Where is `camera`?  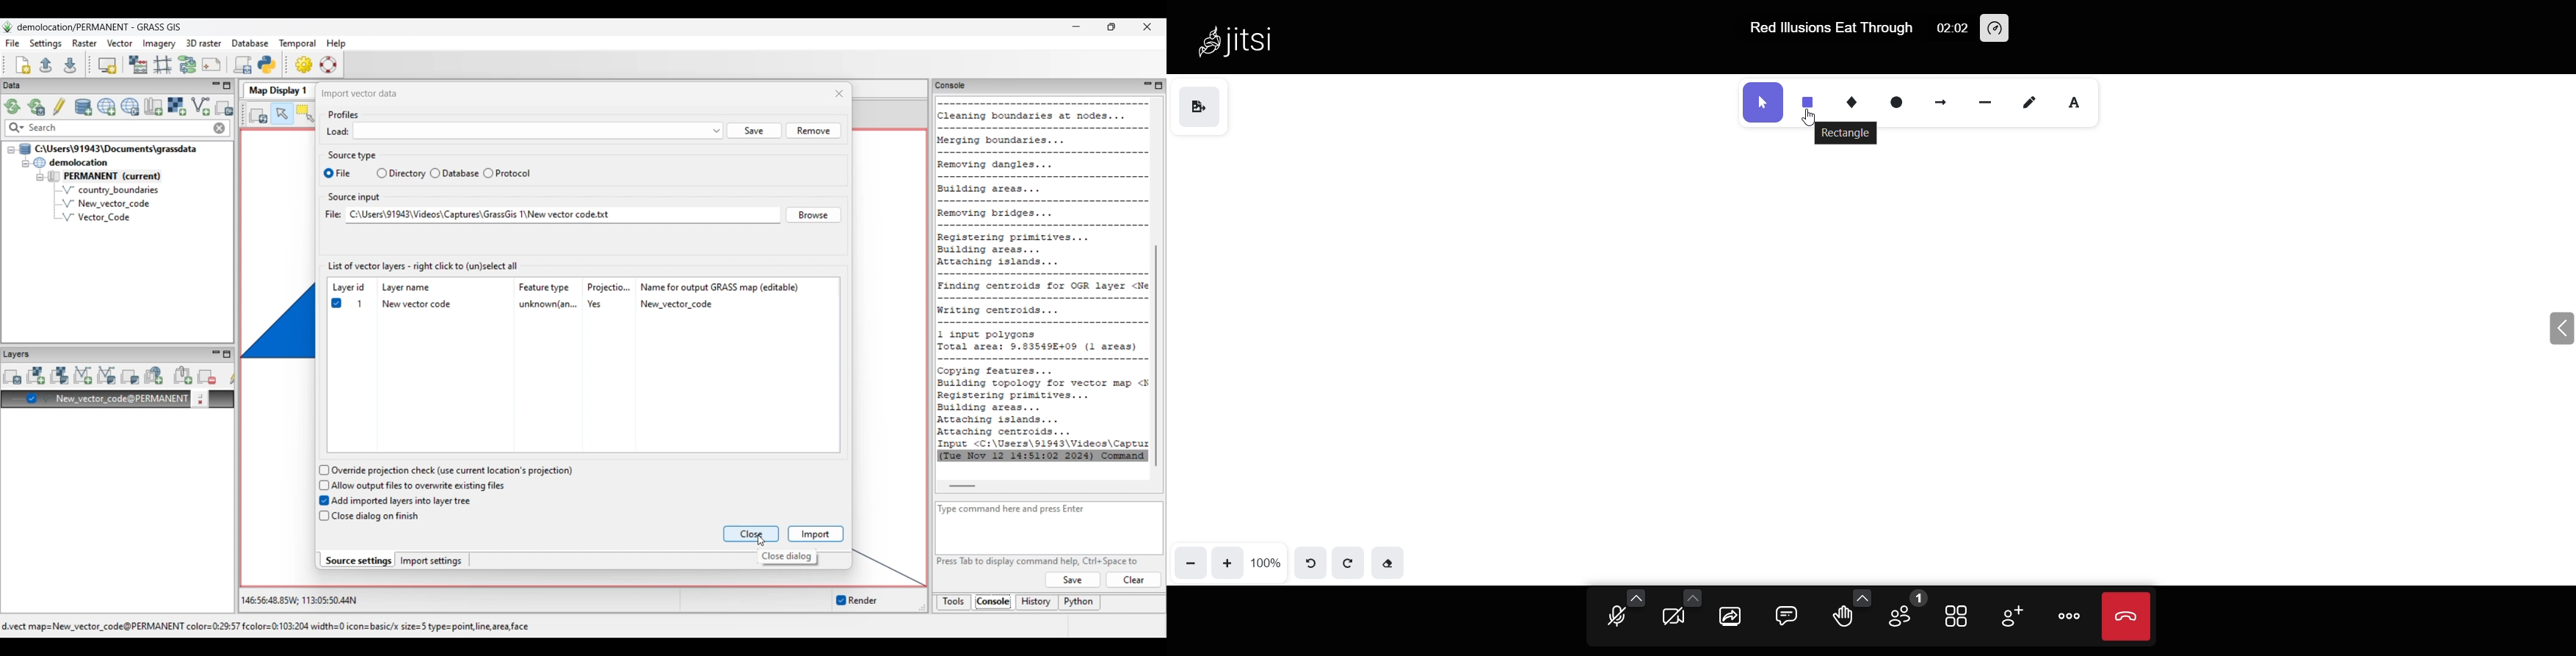 camera is located at coordinates (1675, 619).